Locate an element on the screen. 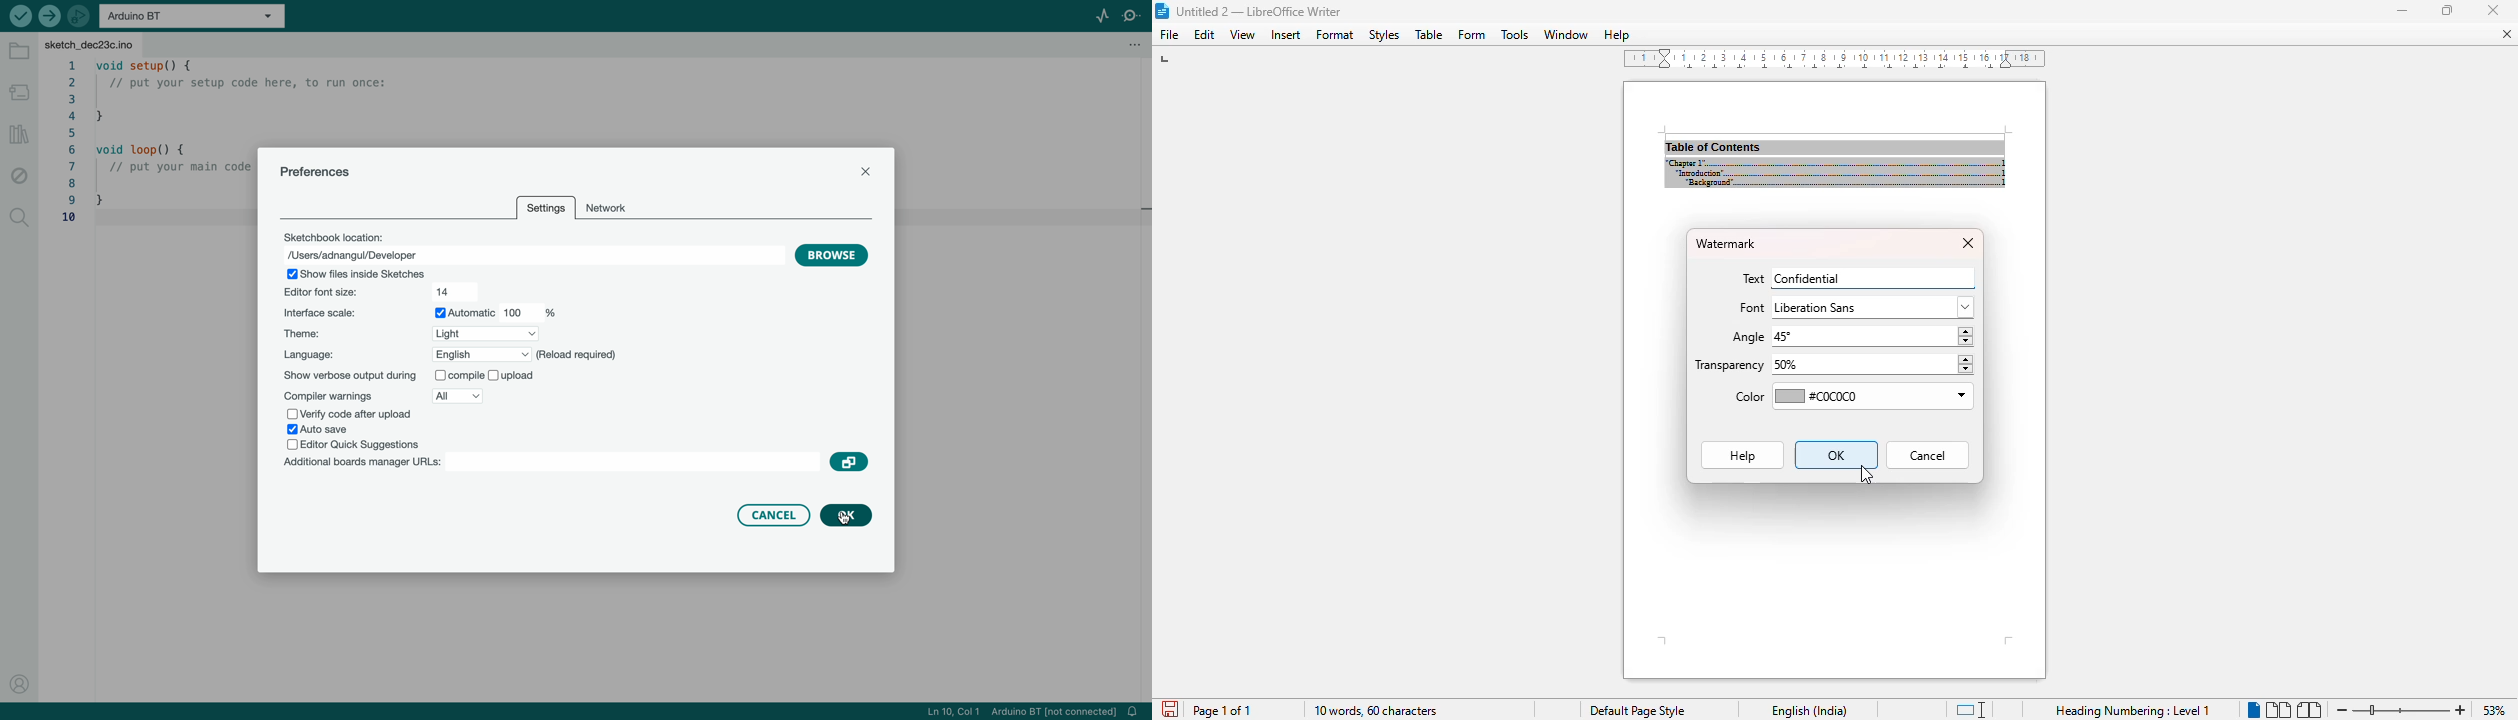 Image resolution: width=2520 pixels, height=728 pixels. debug is located at coordinates (18, 177).